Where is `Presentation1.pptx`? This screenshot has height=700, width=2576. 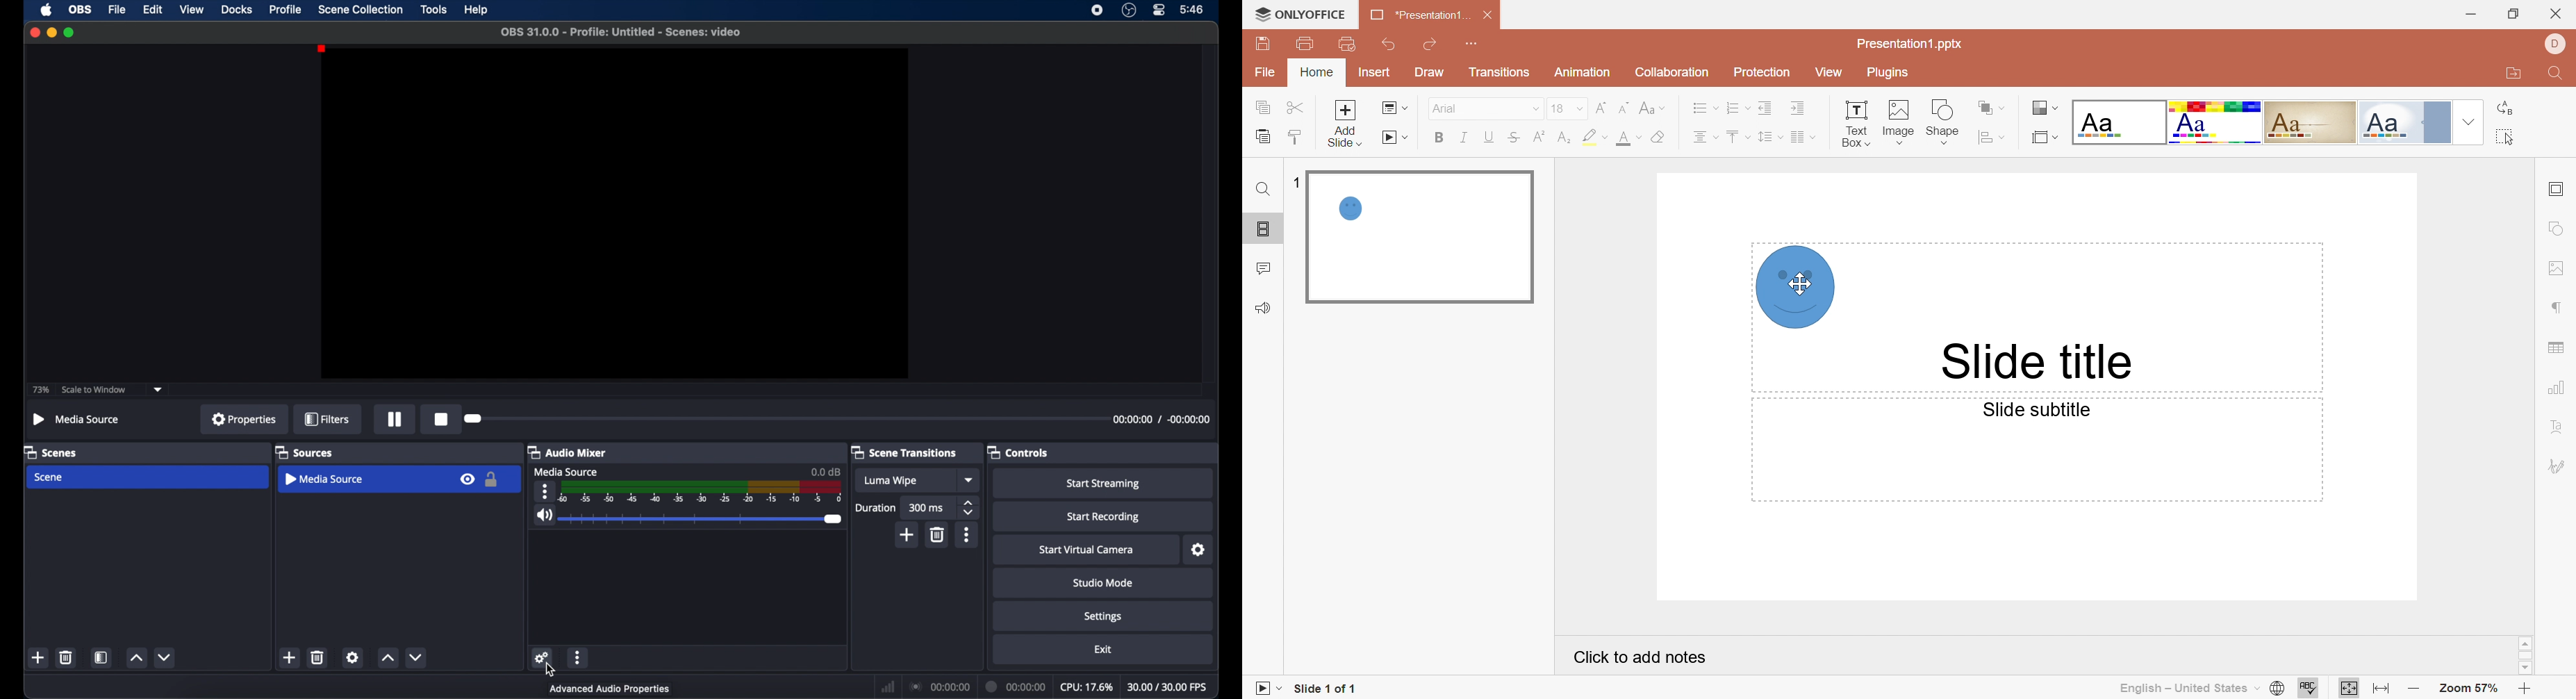 Presentation1.pptx is located at coordinates (1912, 44).